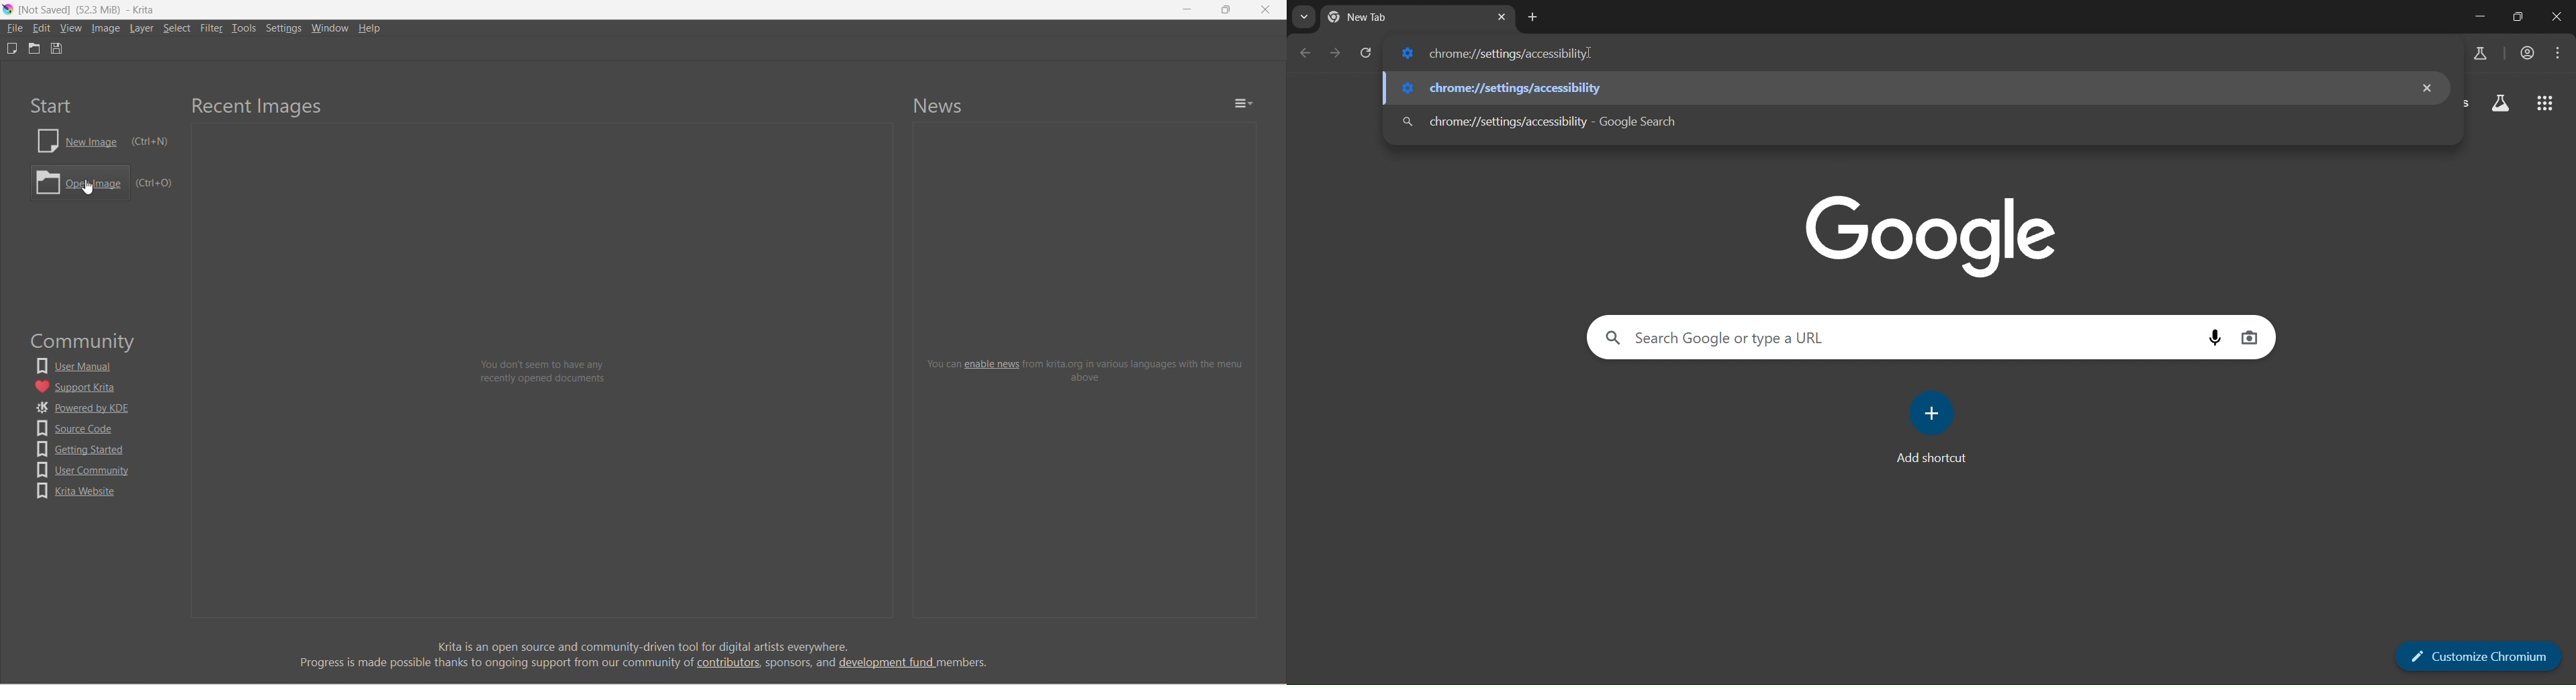 This screenshot has width=2576, height=700. I want to click on minimize, so click(1188, 9).